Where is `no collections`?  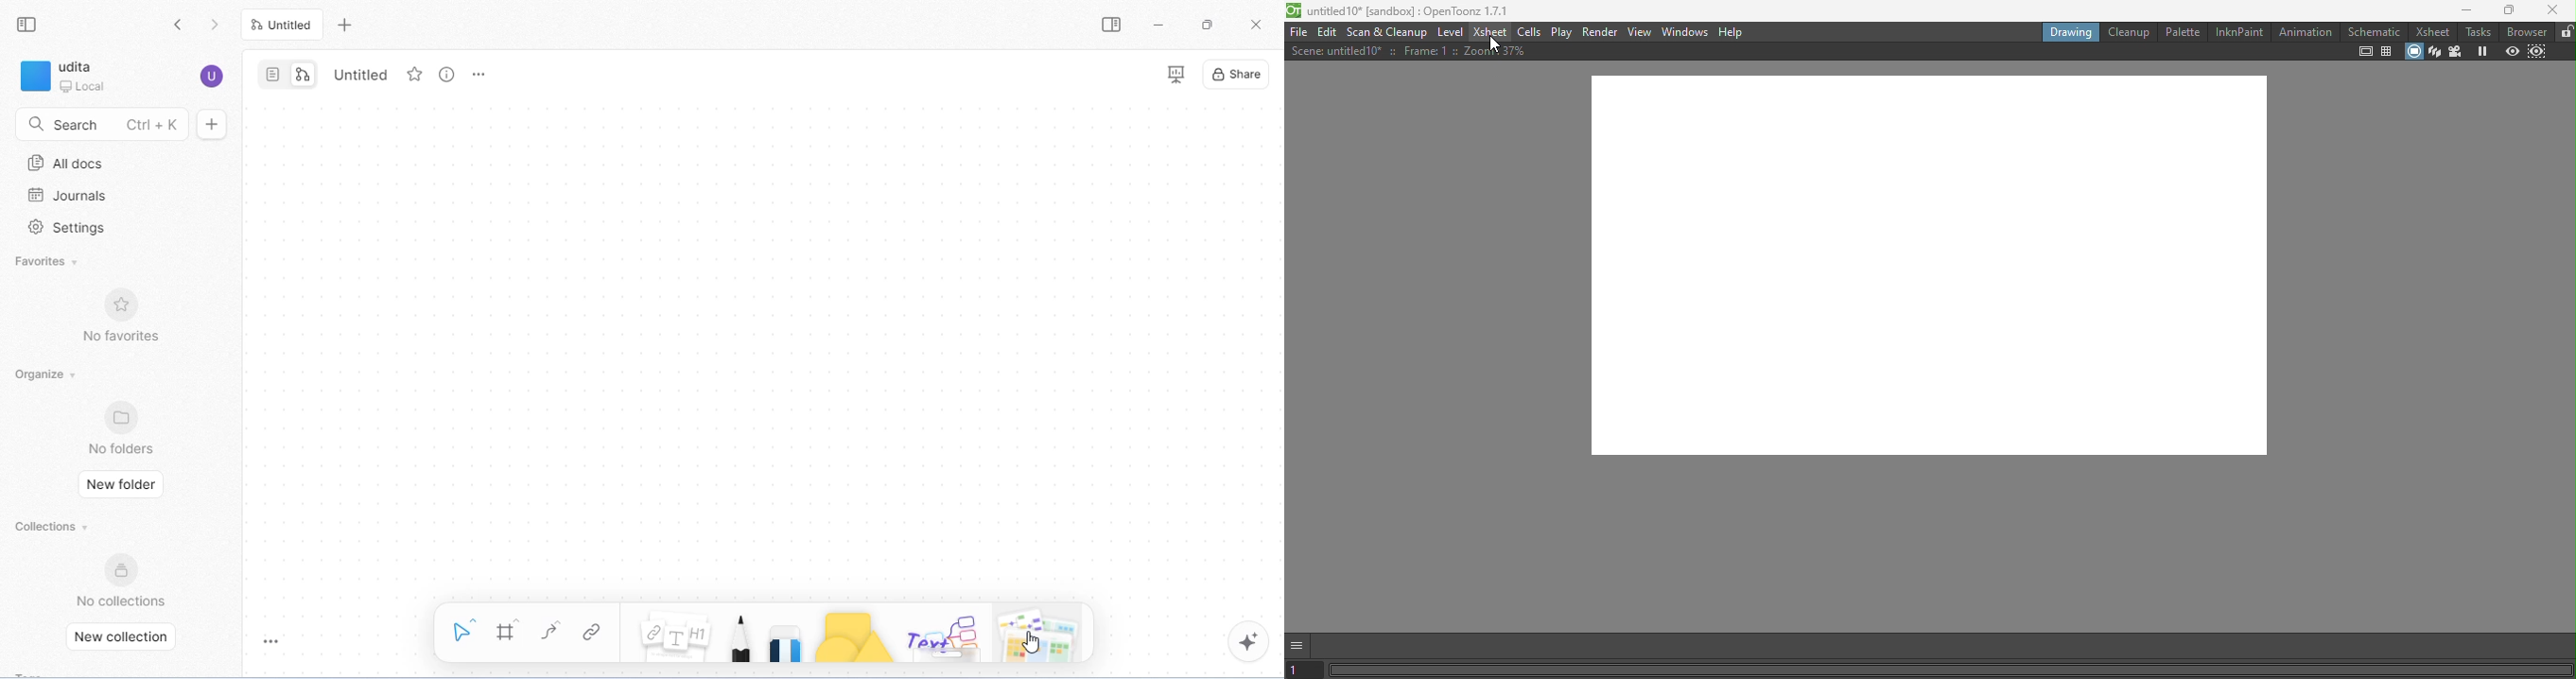 no collections is located at coordinates (121, 579).